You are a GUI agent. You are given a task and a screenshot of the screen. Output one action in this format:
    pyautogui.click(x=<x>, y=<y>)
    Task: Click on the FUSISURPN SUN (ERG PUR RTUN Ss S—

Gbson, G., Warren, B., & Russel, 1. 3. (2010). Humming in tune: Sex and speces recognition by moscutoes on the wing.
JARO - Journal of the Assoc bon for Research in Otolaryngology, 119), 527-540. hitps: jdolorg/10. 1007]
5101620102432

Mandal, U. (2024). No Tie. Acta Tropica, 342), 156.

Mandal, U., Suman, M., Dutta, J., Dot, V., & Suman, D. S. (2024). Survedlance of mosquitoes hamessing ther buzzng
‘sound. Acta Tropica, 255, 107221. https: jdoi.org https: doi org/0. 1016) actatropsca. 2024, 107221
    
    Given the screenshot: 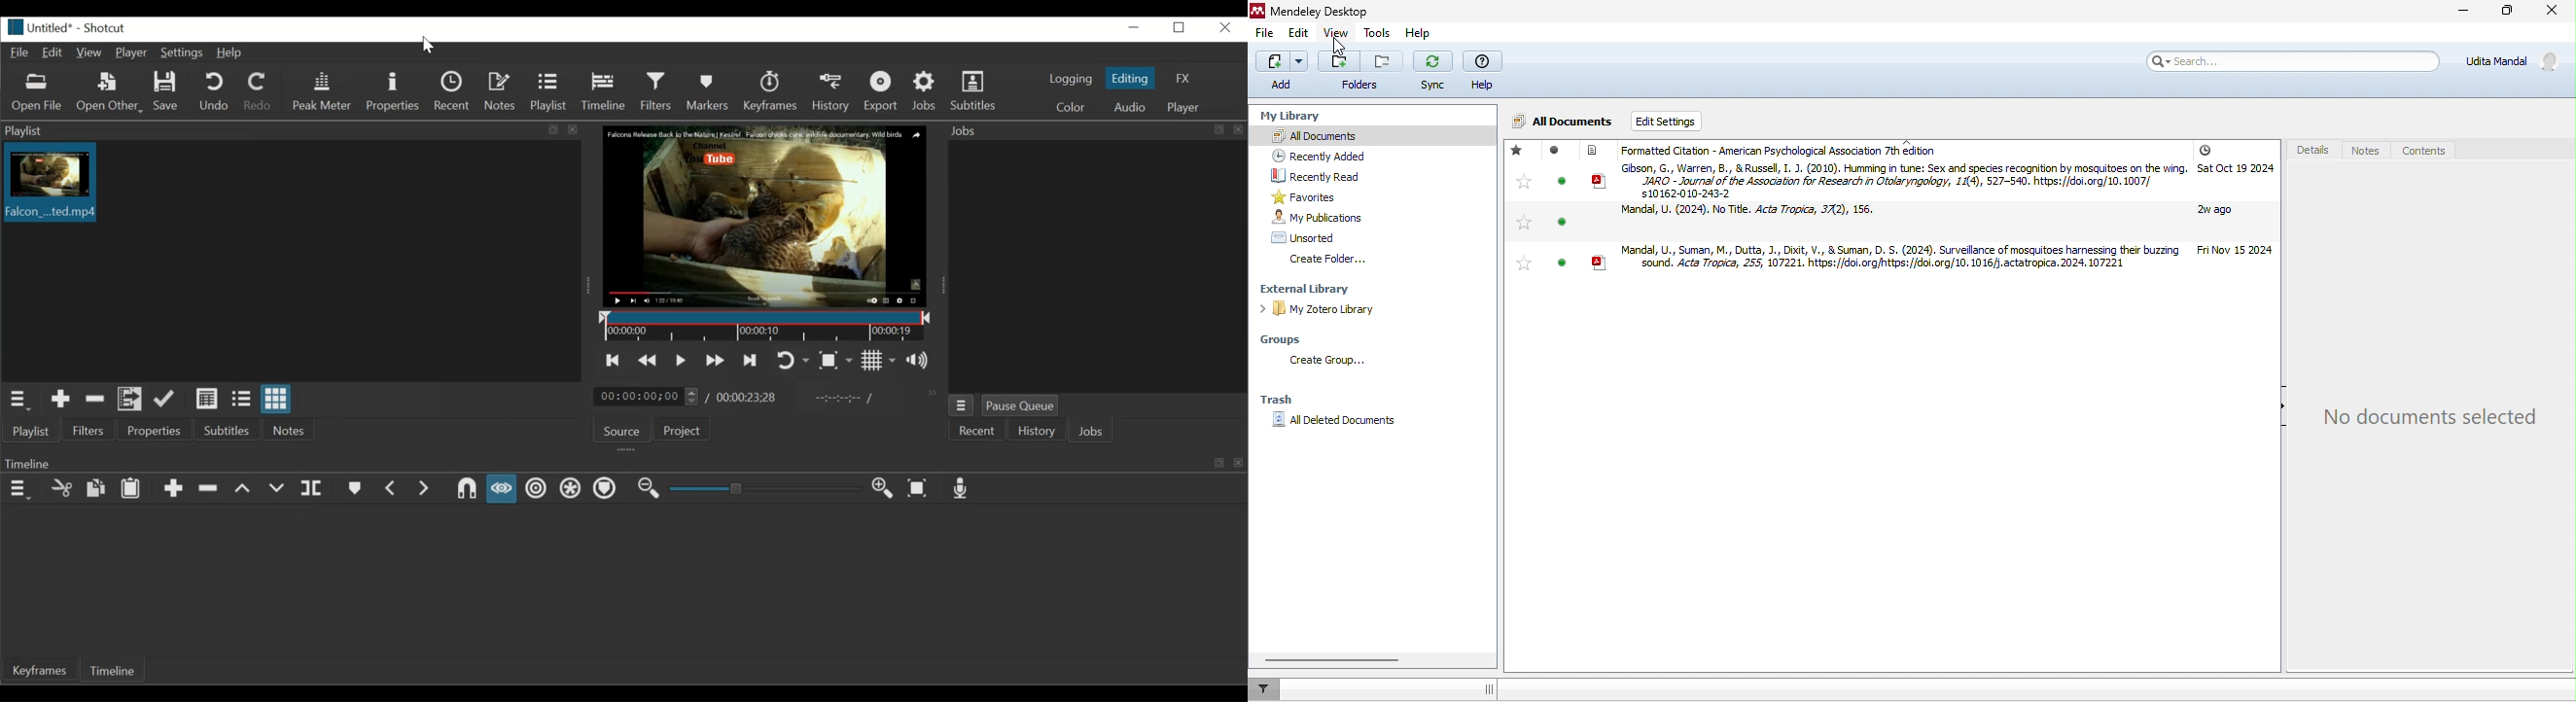 What is the action you would take?
    pyautogui.click(x=1869, y=212)
    